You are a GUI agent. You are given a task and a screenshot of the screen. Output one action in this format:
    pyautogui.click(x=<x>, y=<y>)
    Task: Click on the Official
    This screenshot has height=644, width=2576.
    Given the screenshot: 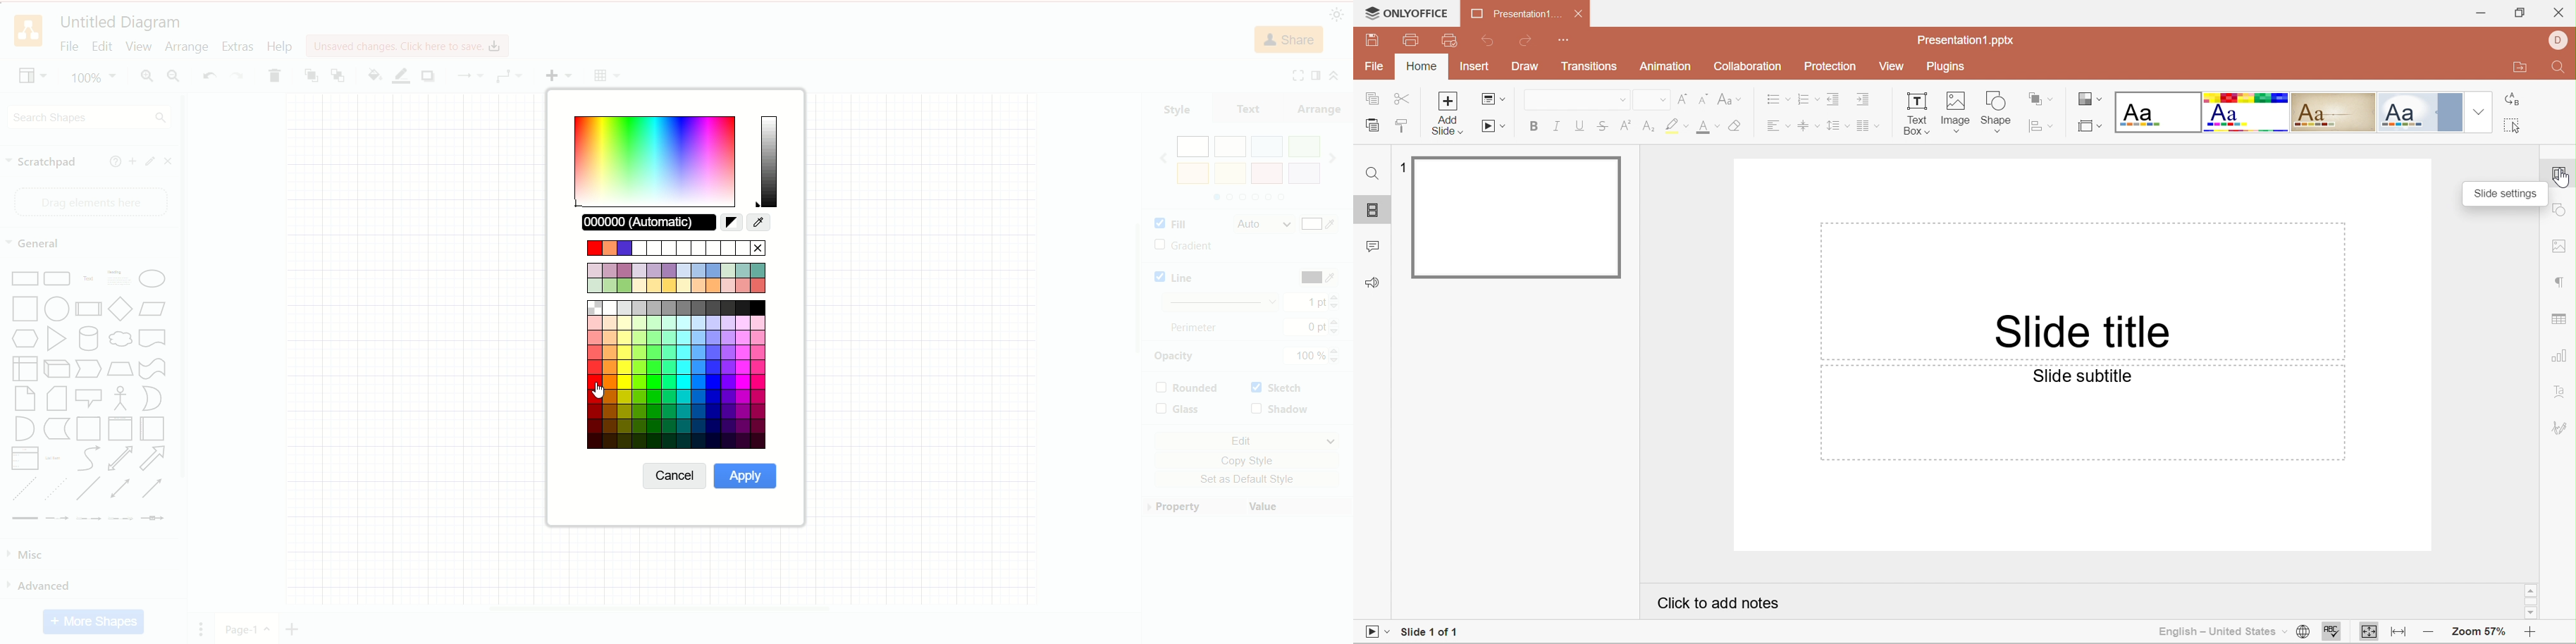 What is the action you would take?
    pyautogui.click(x=2421, y=112)
    